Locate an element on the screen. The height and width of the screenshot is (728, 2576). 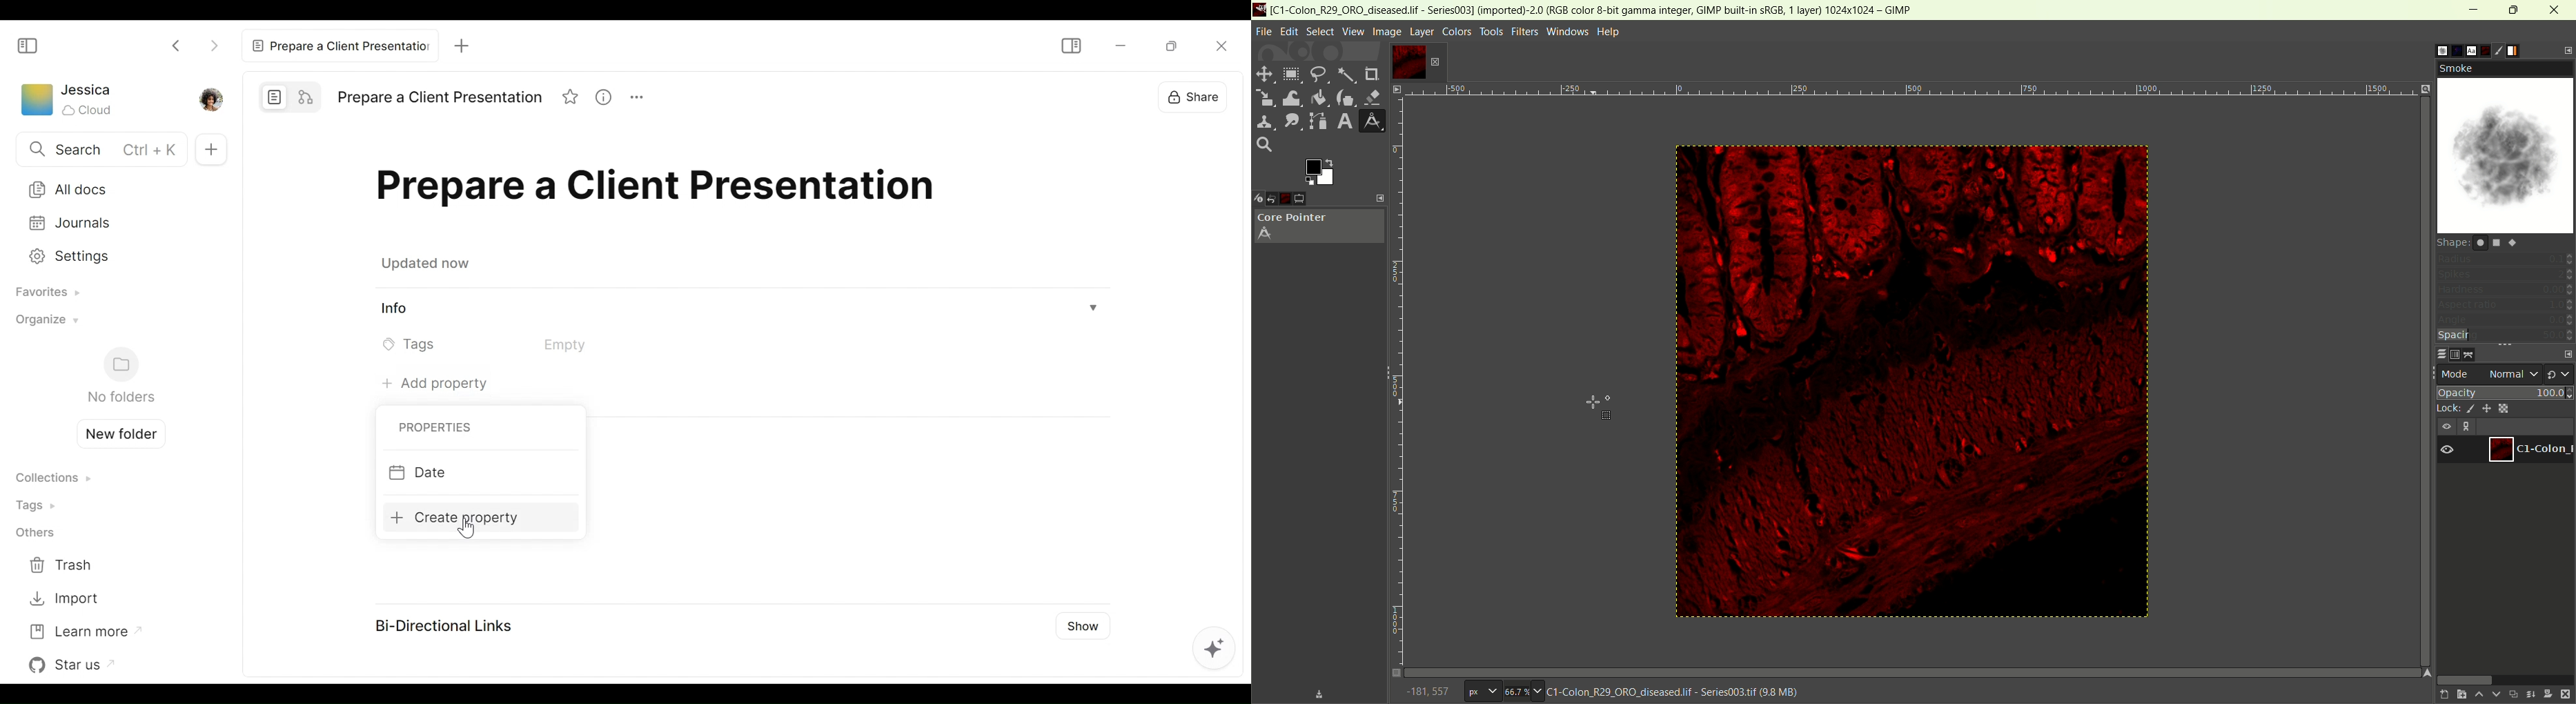
All Documents is located at coordinates (111, 188).